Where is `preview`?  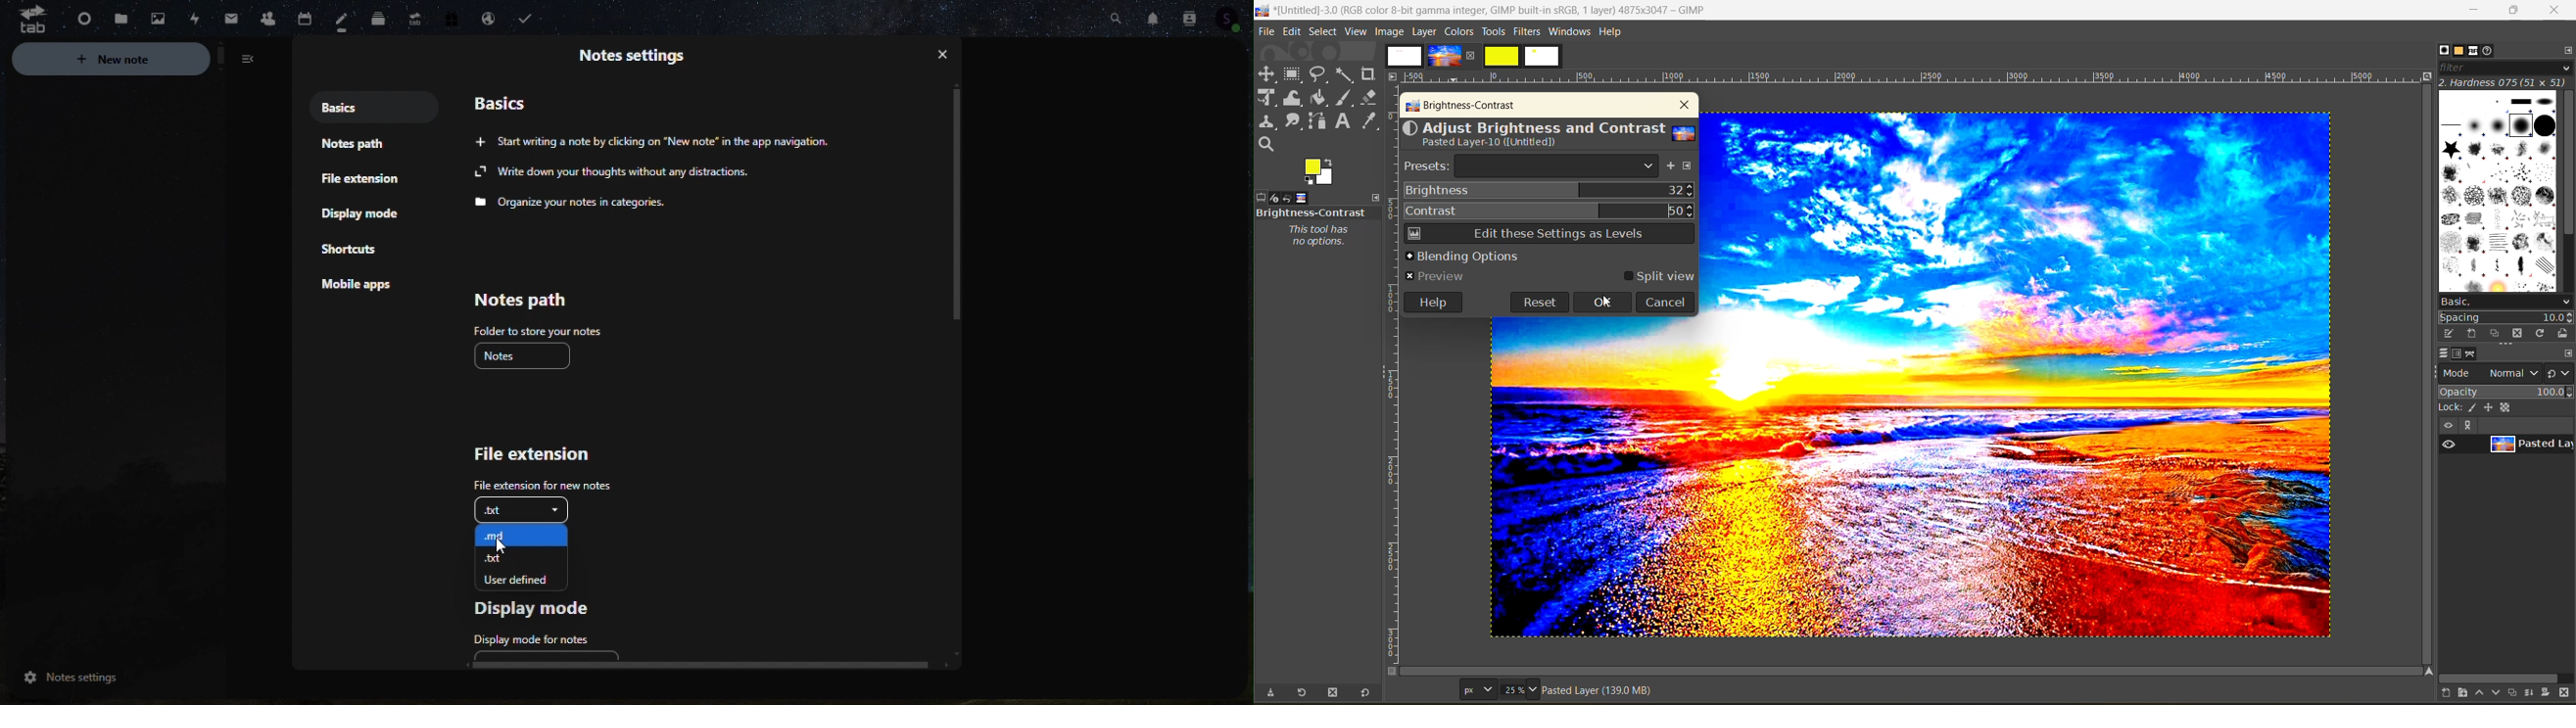 preview is located at coordinates (1439, 275).